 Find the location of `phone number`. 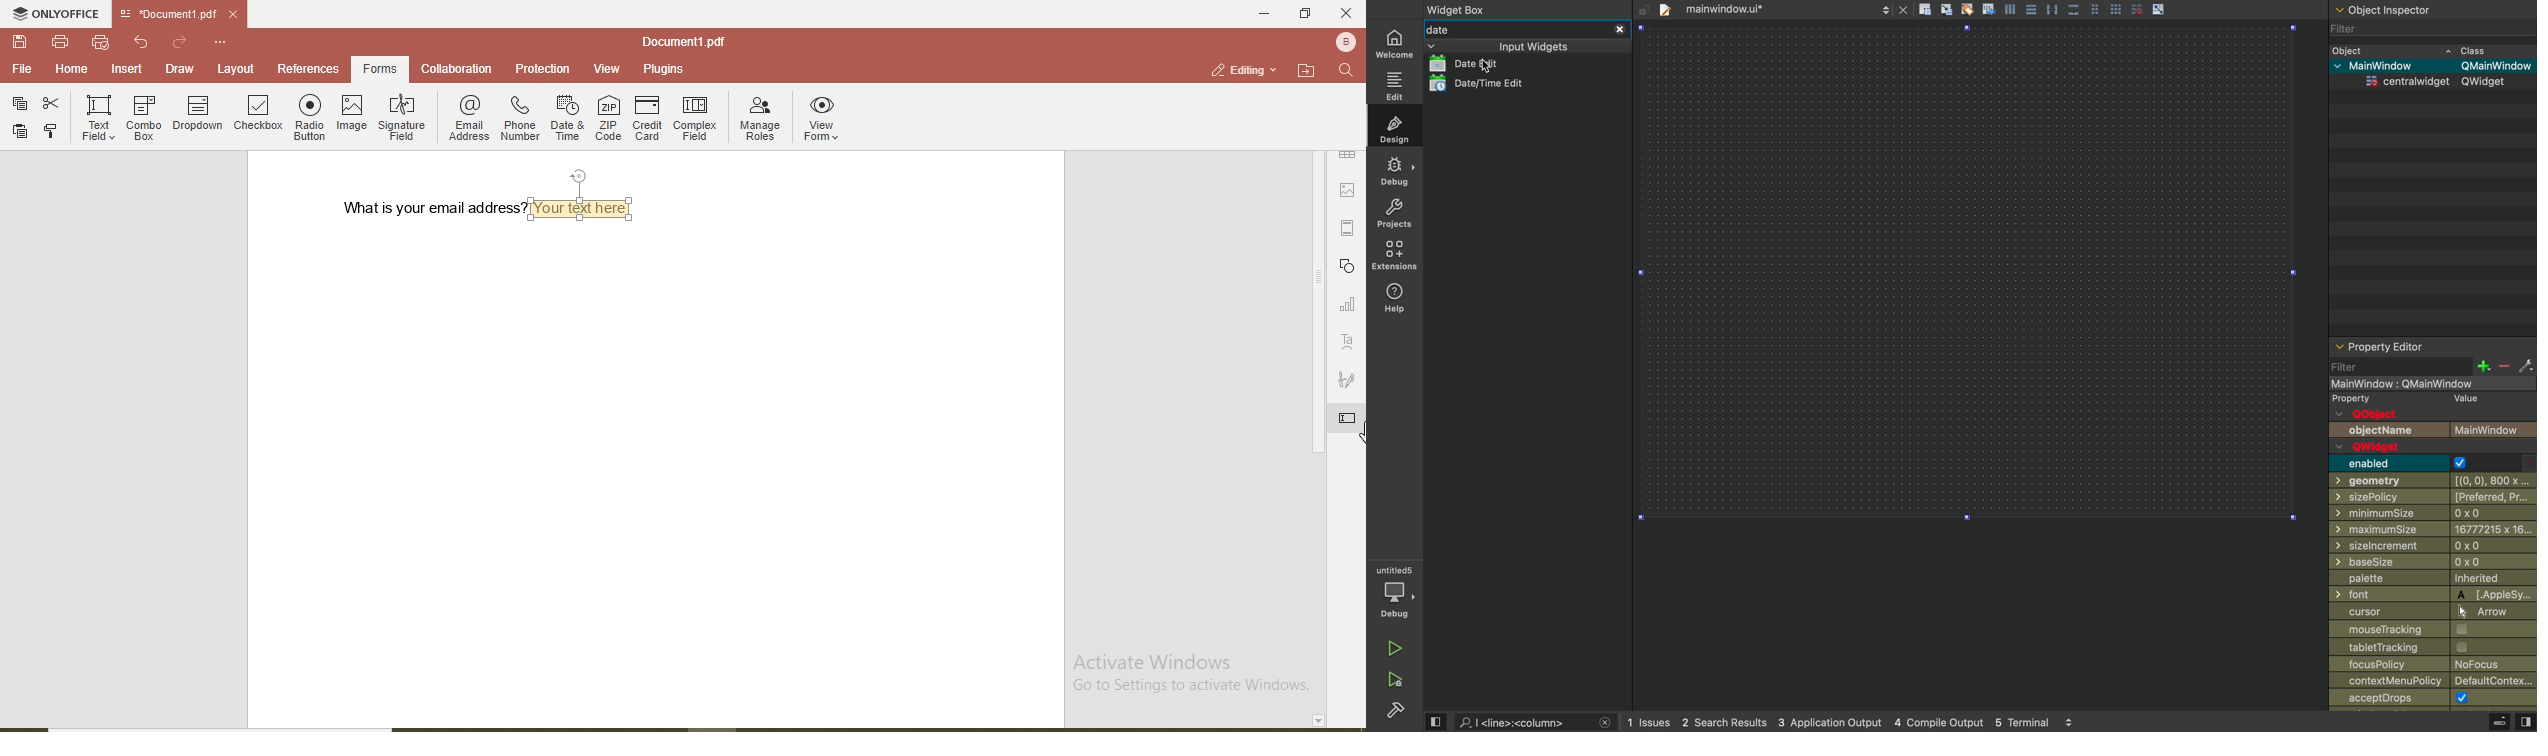

phone number is located at coordinates (519, 121).